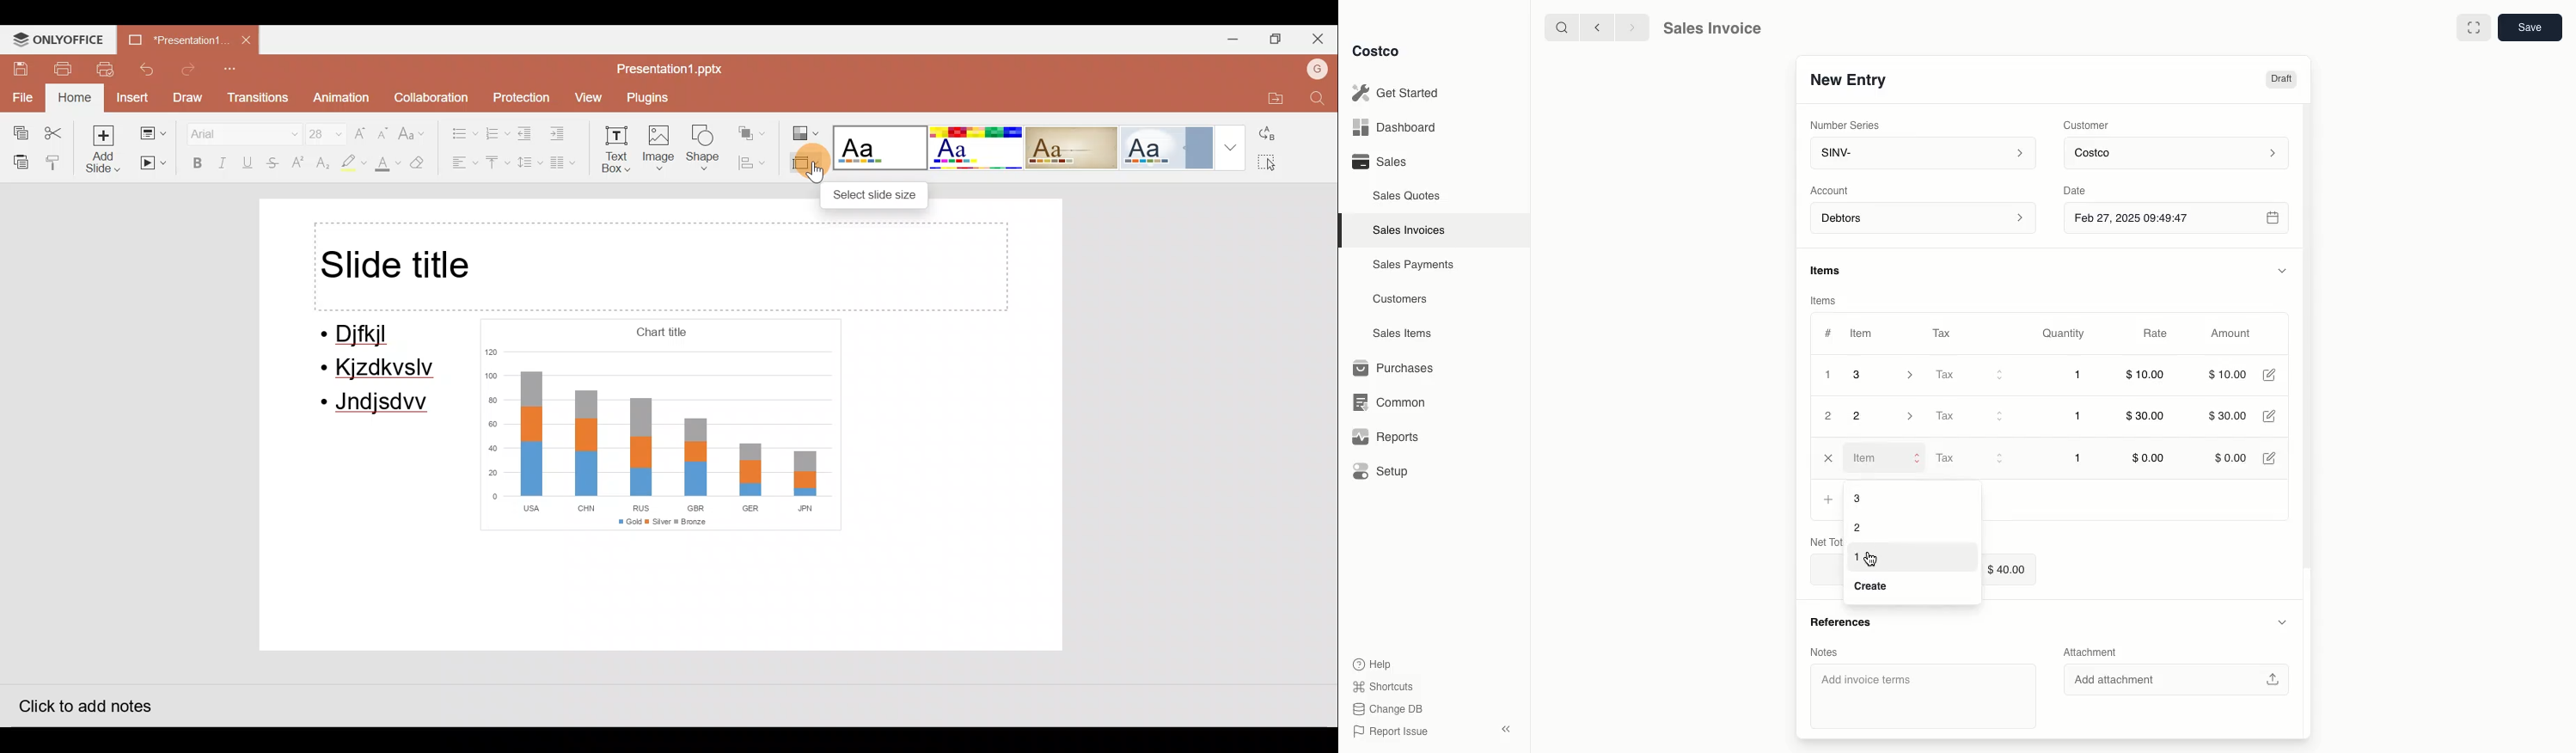 The width and height of the screenshot is (2576, 756). What do you see at coordinates (1408, 195) in the screenshot?
I see `Sales Quotes` at bounding box center [1408, 195].